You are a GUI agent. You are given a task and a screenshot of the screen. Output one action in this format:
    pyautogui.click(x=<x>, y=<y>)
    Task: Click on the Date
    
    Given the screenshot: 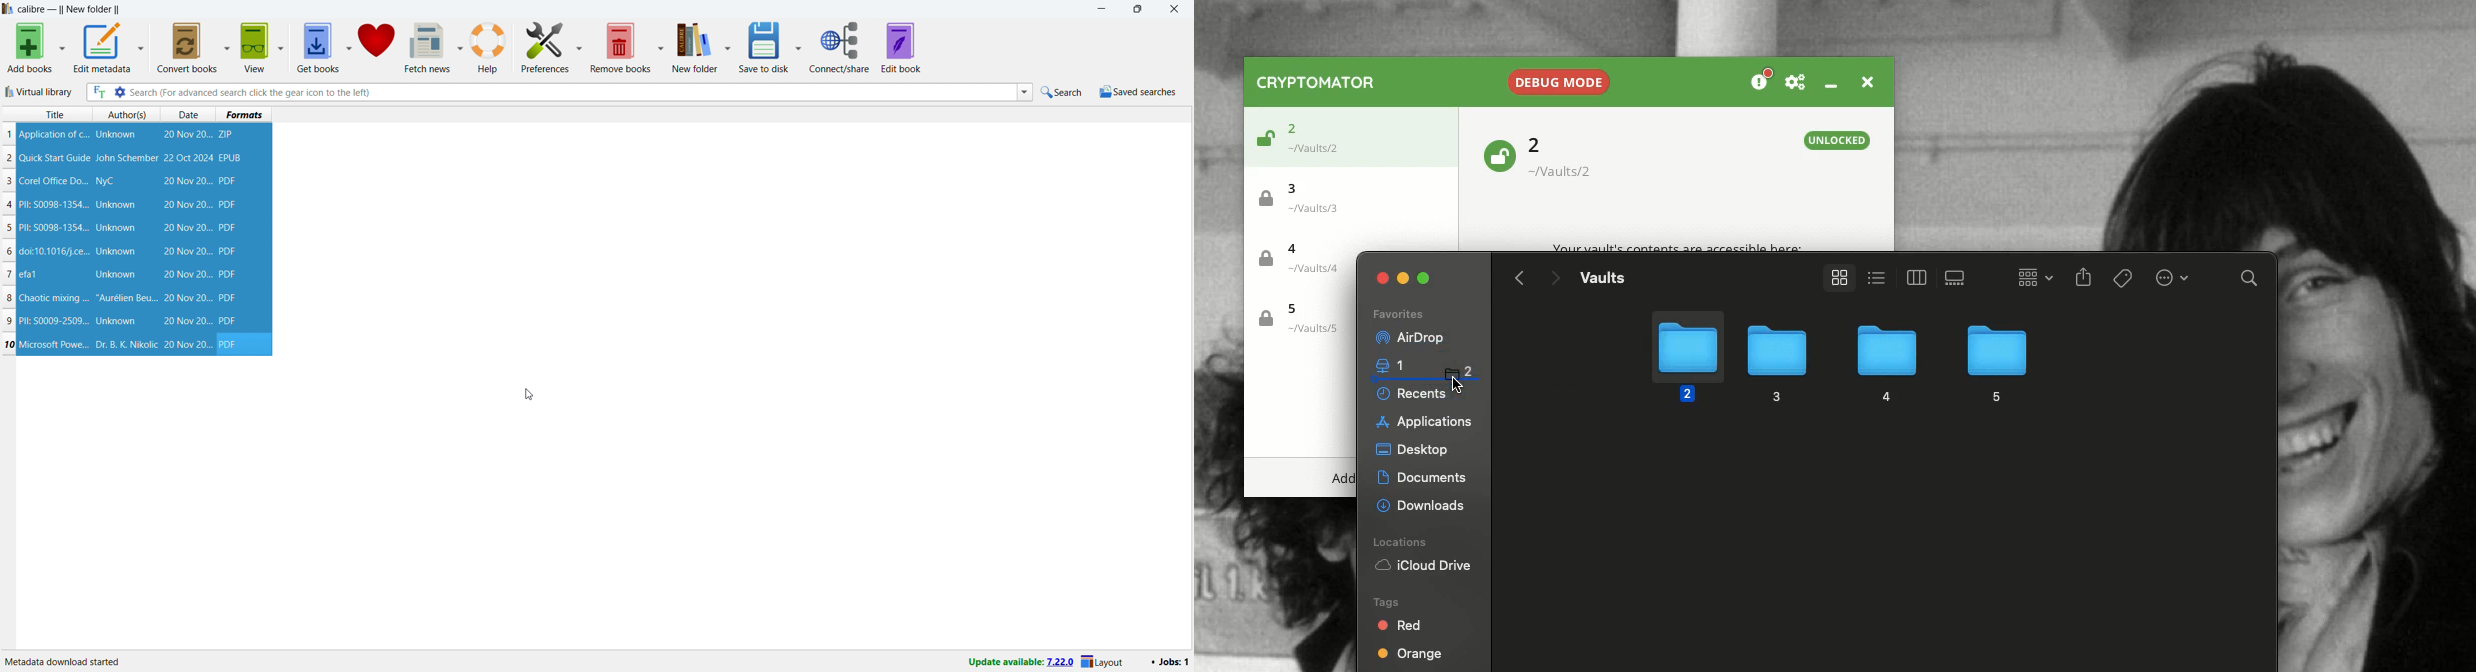 What is the action you would take?
    pyautogui.click(x=190, y=114)
    